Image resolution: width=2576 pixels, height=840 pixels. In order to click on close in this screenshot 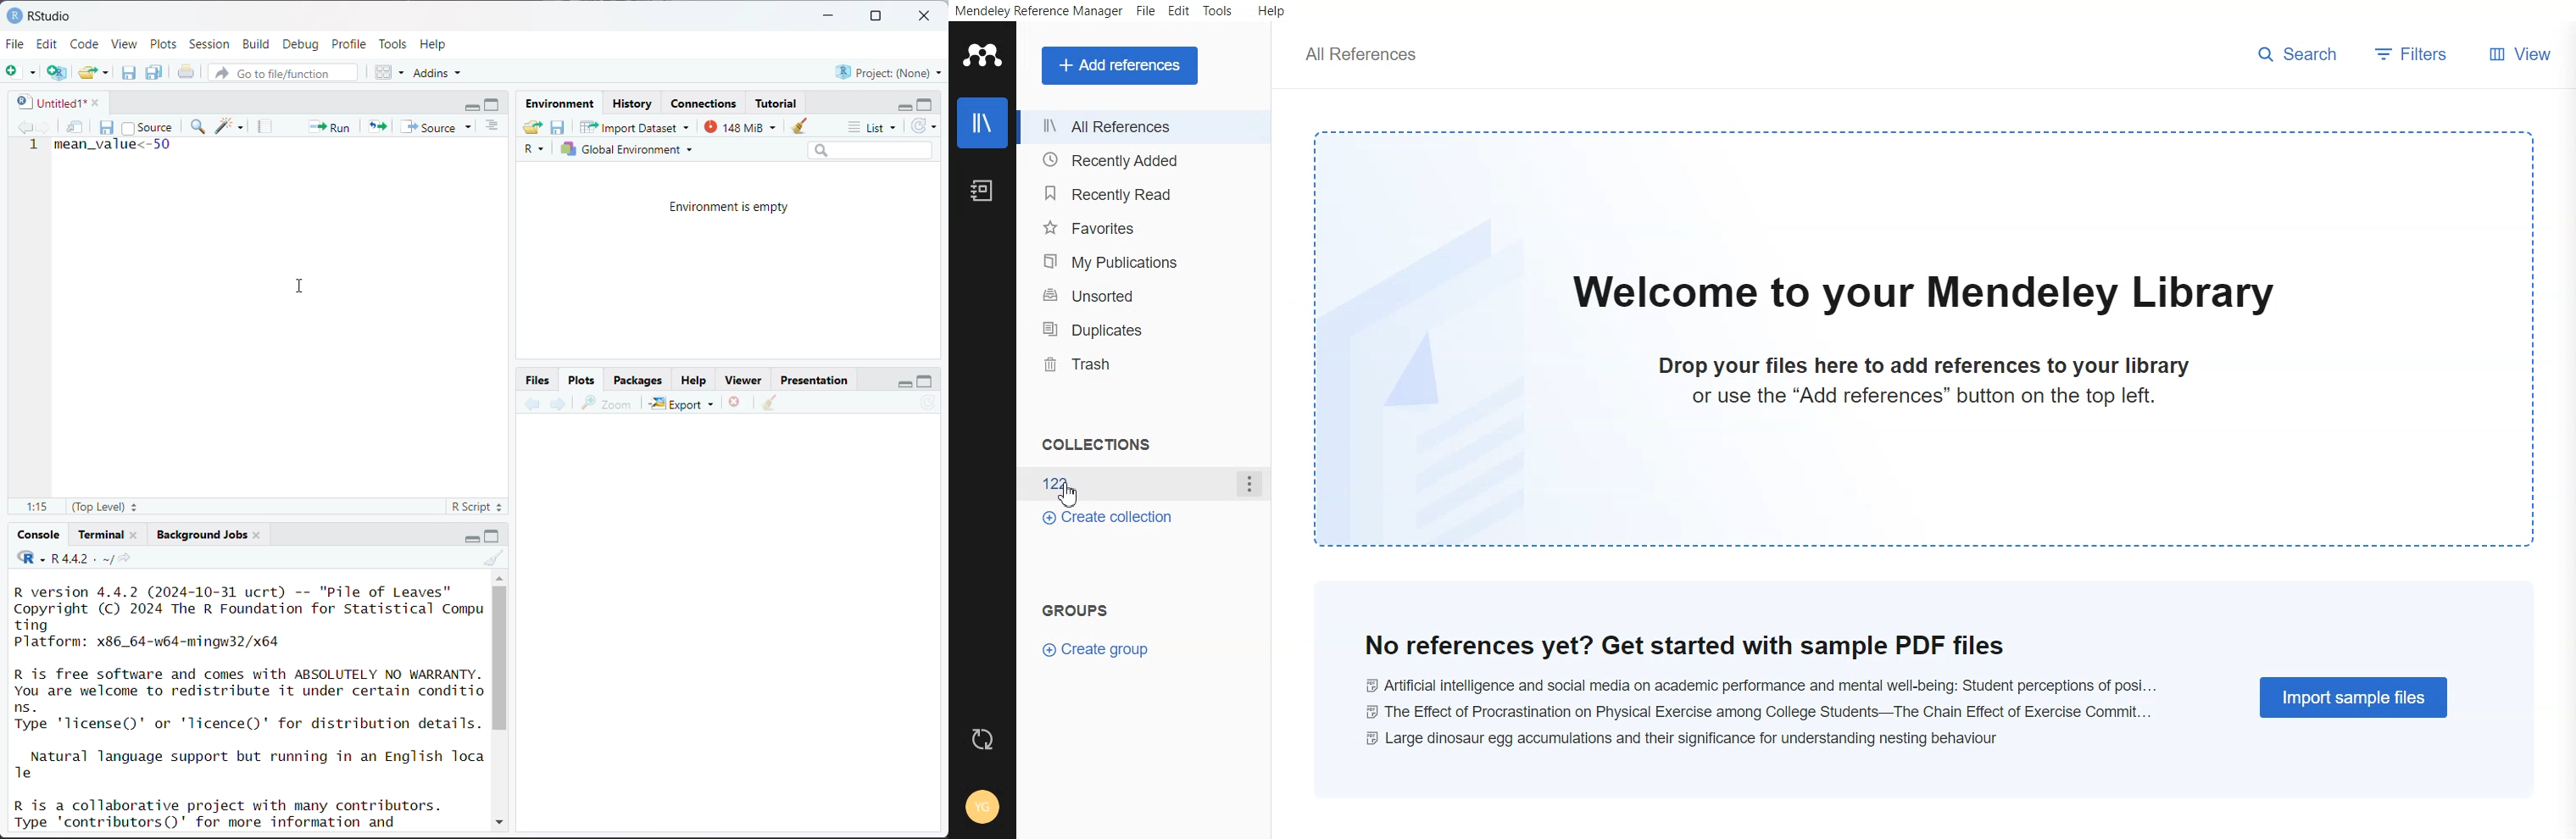, I will do `click(928, 16)`.